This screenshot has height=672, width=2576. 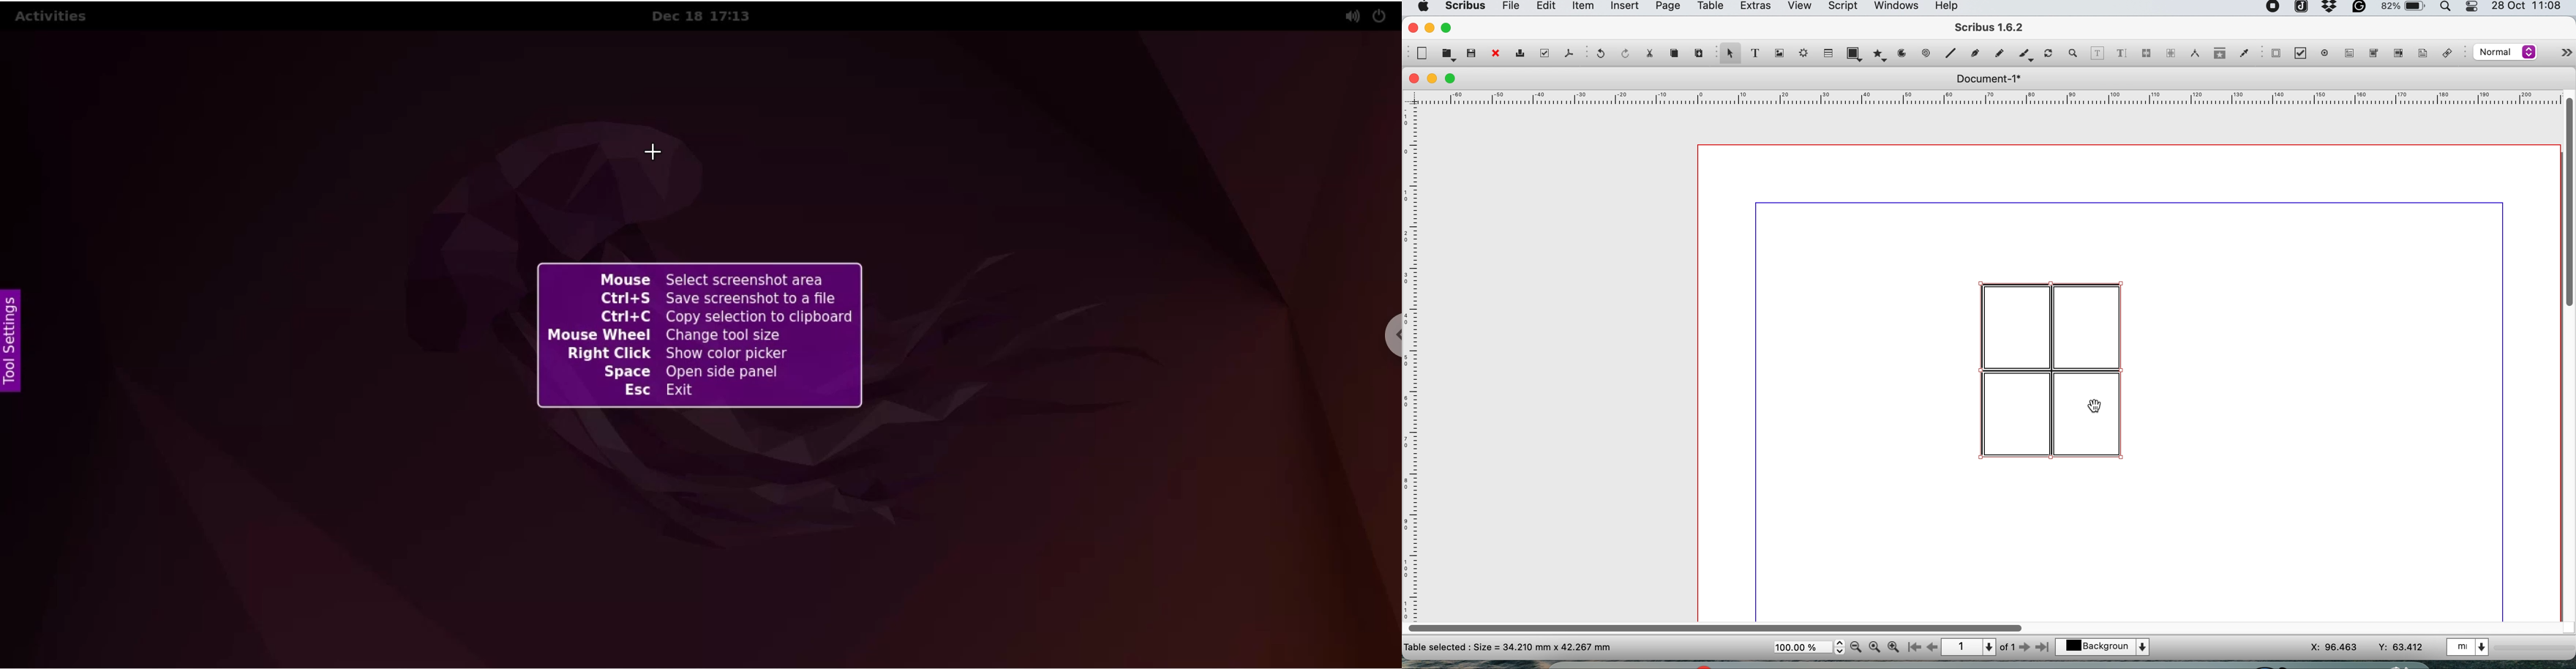 What do you see at coordinates (2503, 52) in the screenshot?
I see `select the image preview quality` at bounding box center [2503, 52].